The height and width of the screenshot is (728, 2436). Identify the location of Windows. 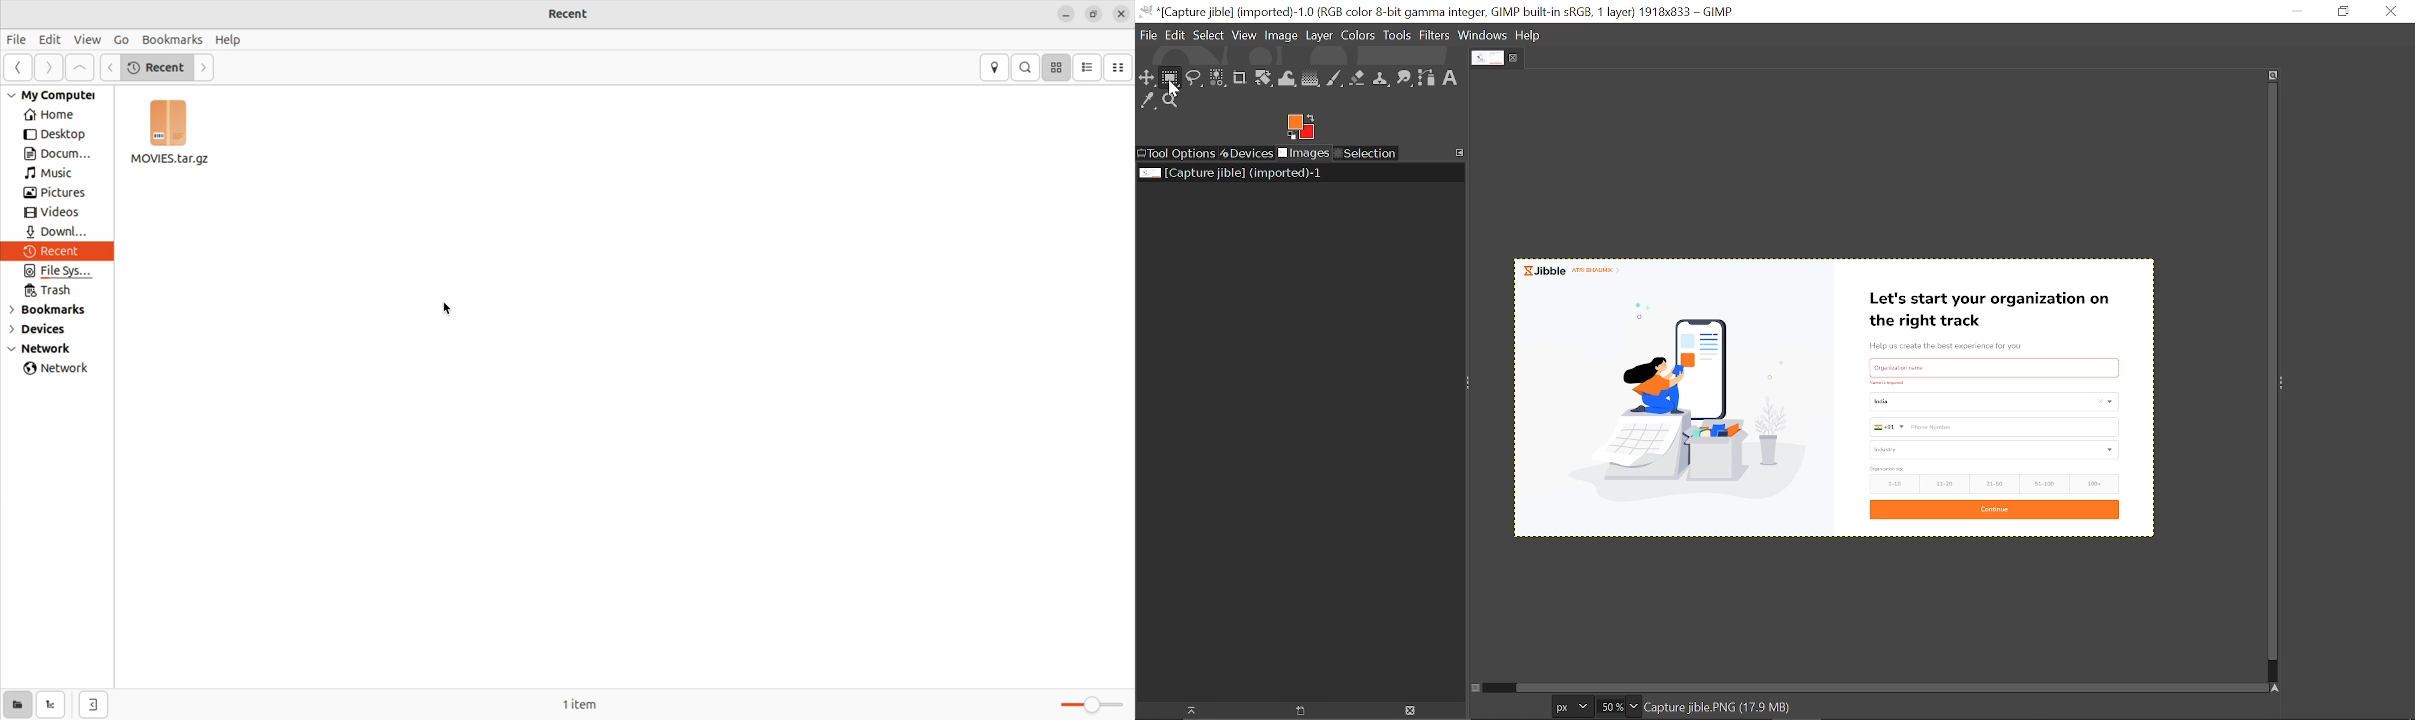
(1482, 36).